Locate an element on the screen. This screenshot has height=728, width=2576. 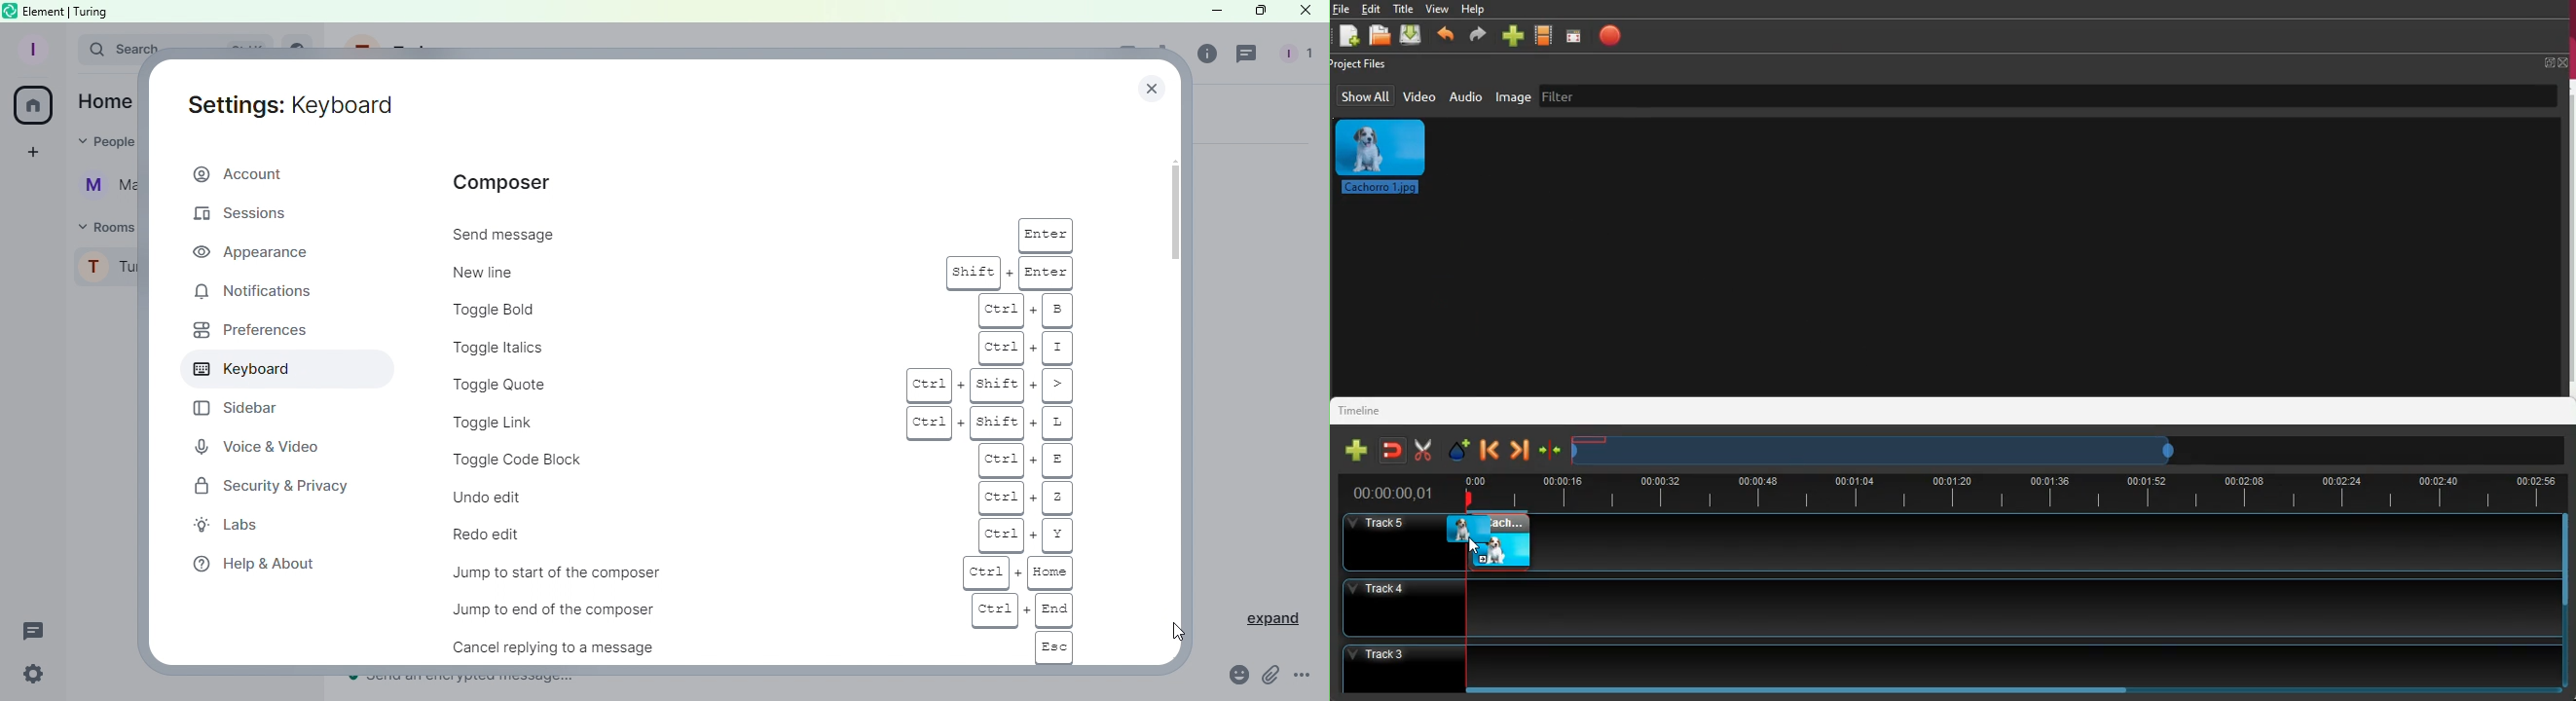
ctrl + i is located at coordinates (1025, 347).